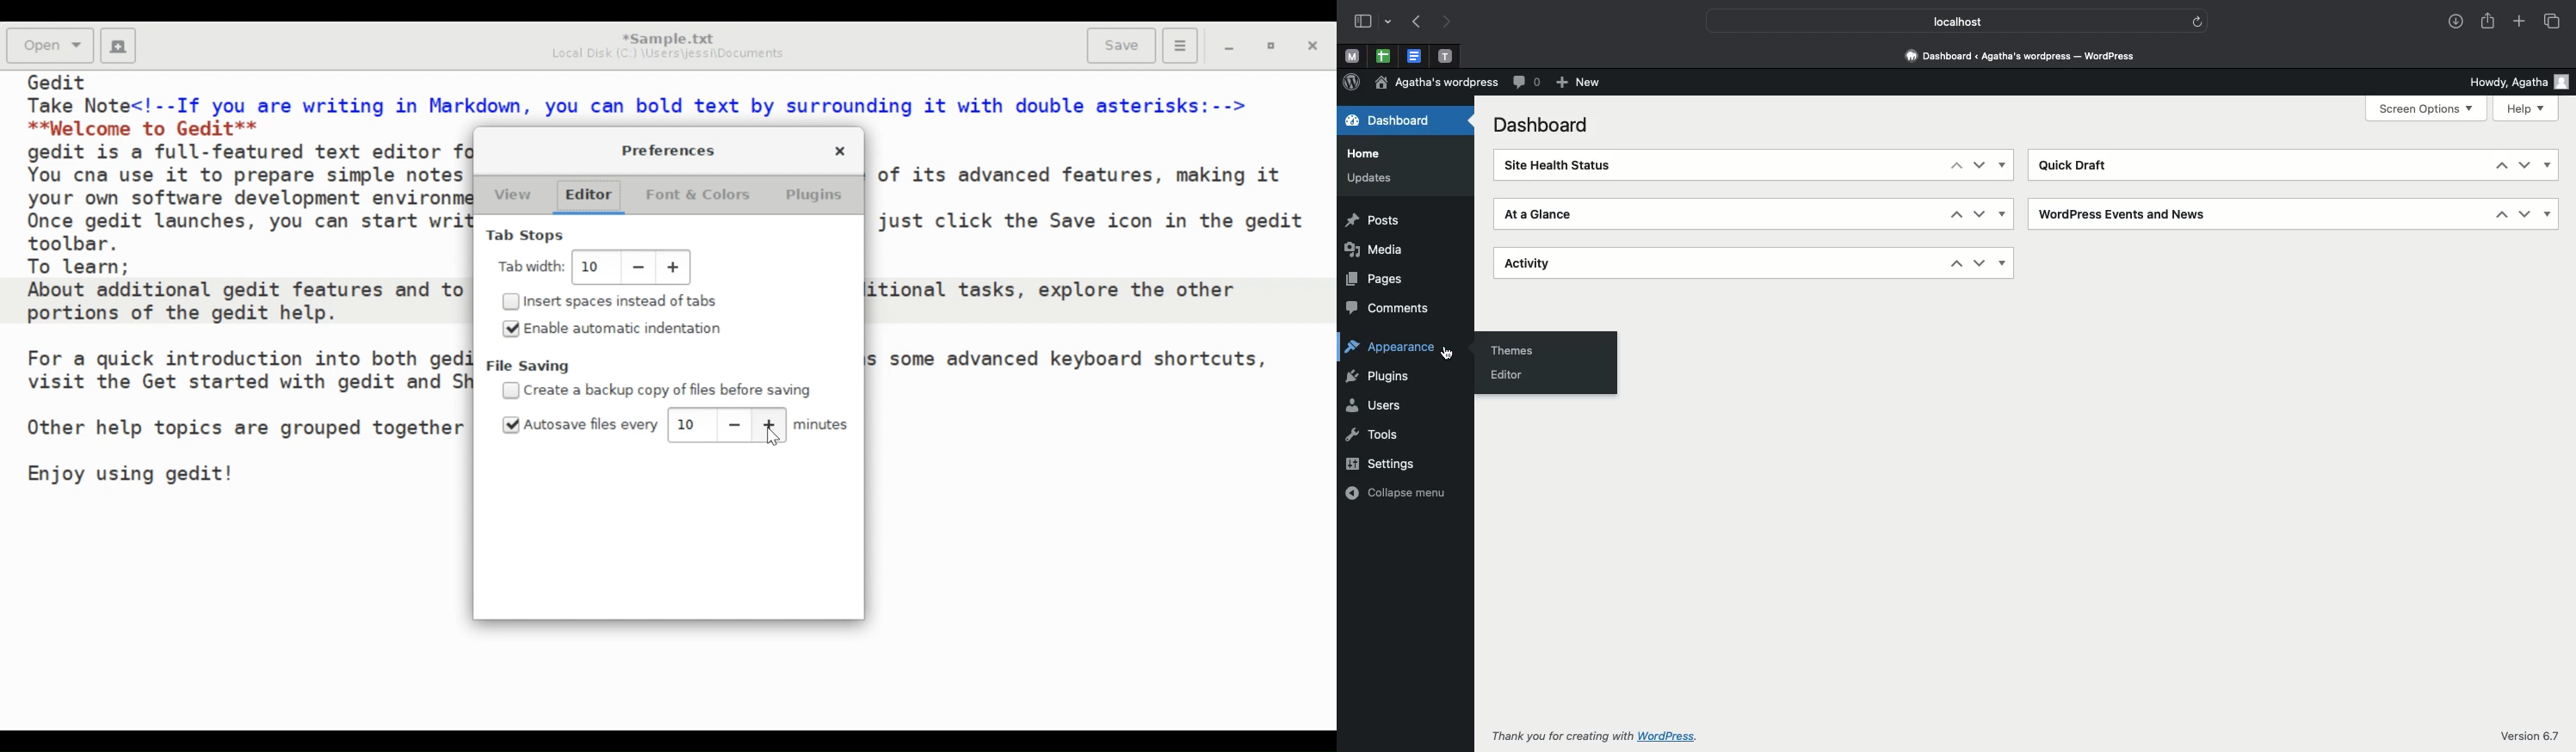 The height and width of the screenshot is (756, 2576). What do you see at coordinates (1390, 307) in the screenshot?
I see `Comments` at bounding box center [1390, 307].